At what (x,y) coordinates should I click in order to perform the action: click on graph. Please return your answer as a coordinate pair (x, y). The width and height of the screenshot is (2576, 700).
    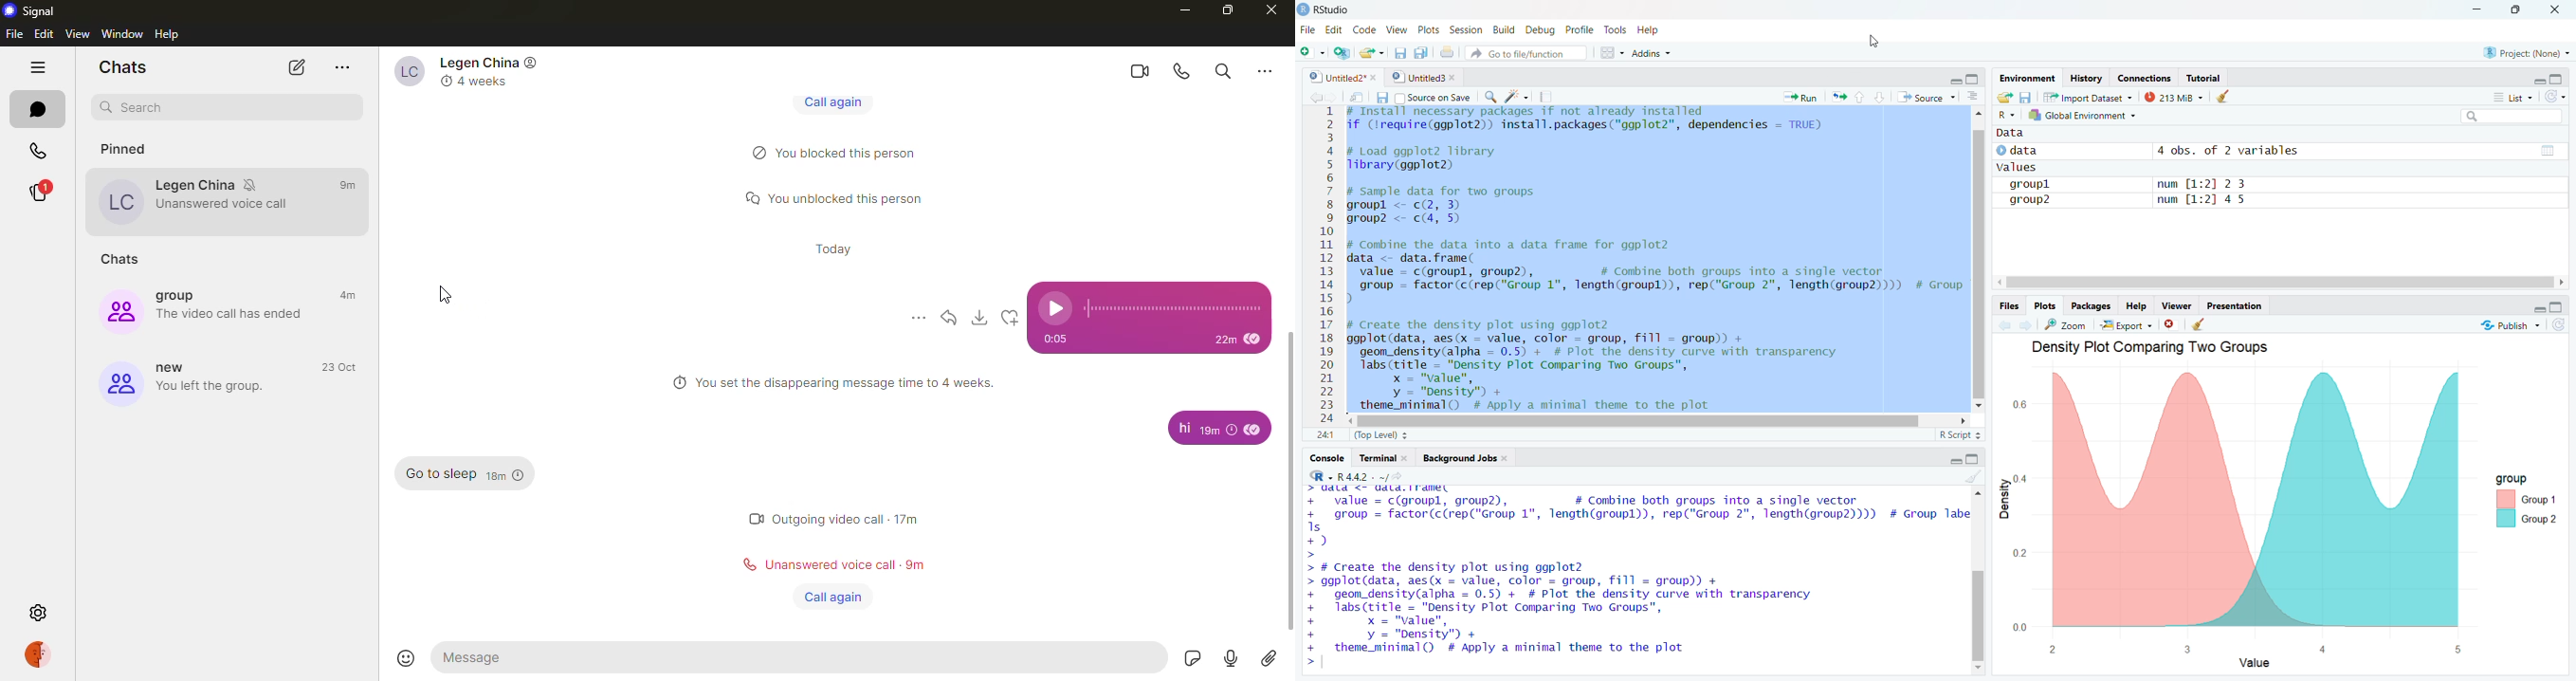
    Looking at the image, I should click on (2228, 494).